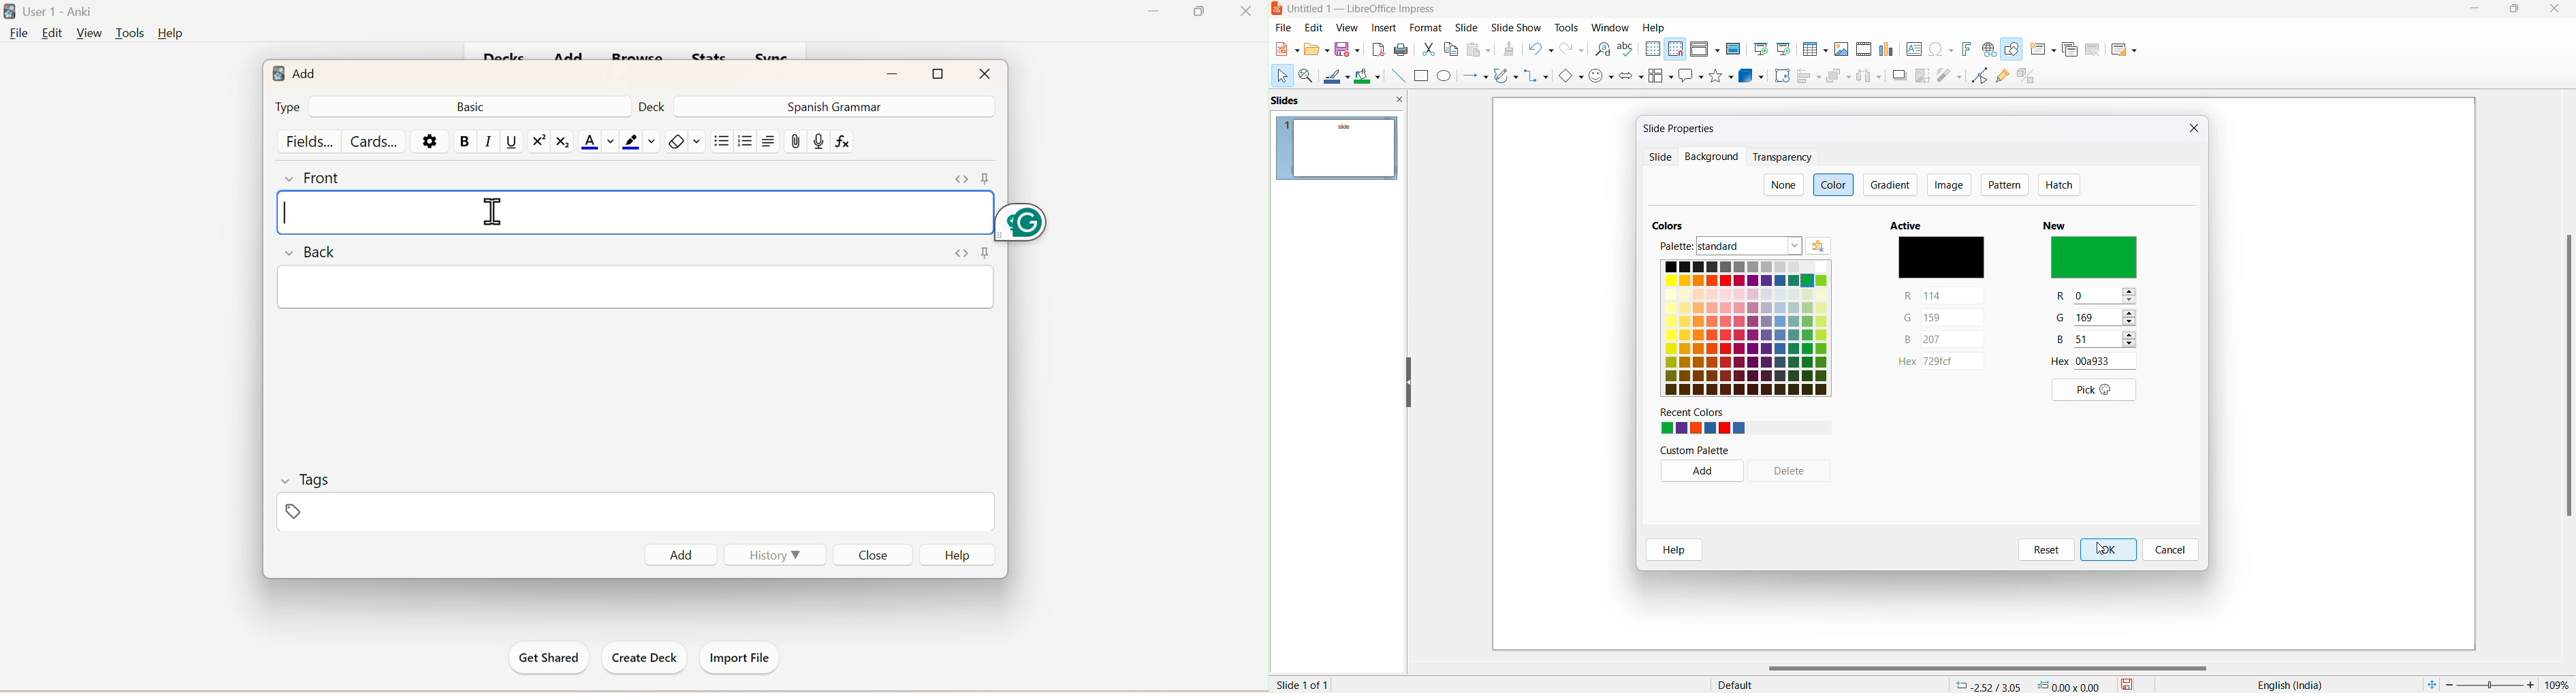  What do you see at coordinates (1723, 76) in the screenshot?
I see `shapes` at bounding box center [1723, 76].